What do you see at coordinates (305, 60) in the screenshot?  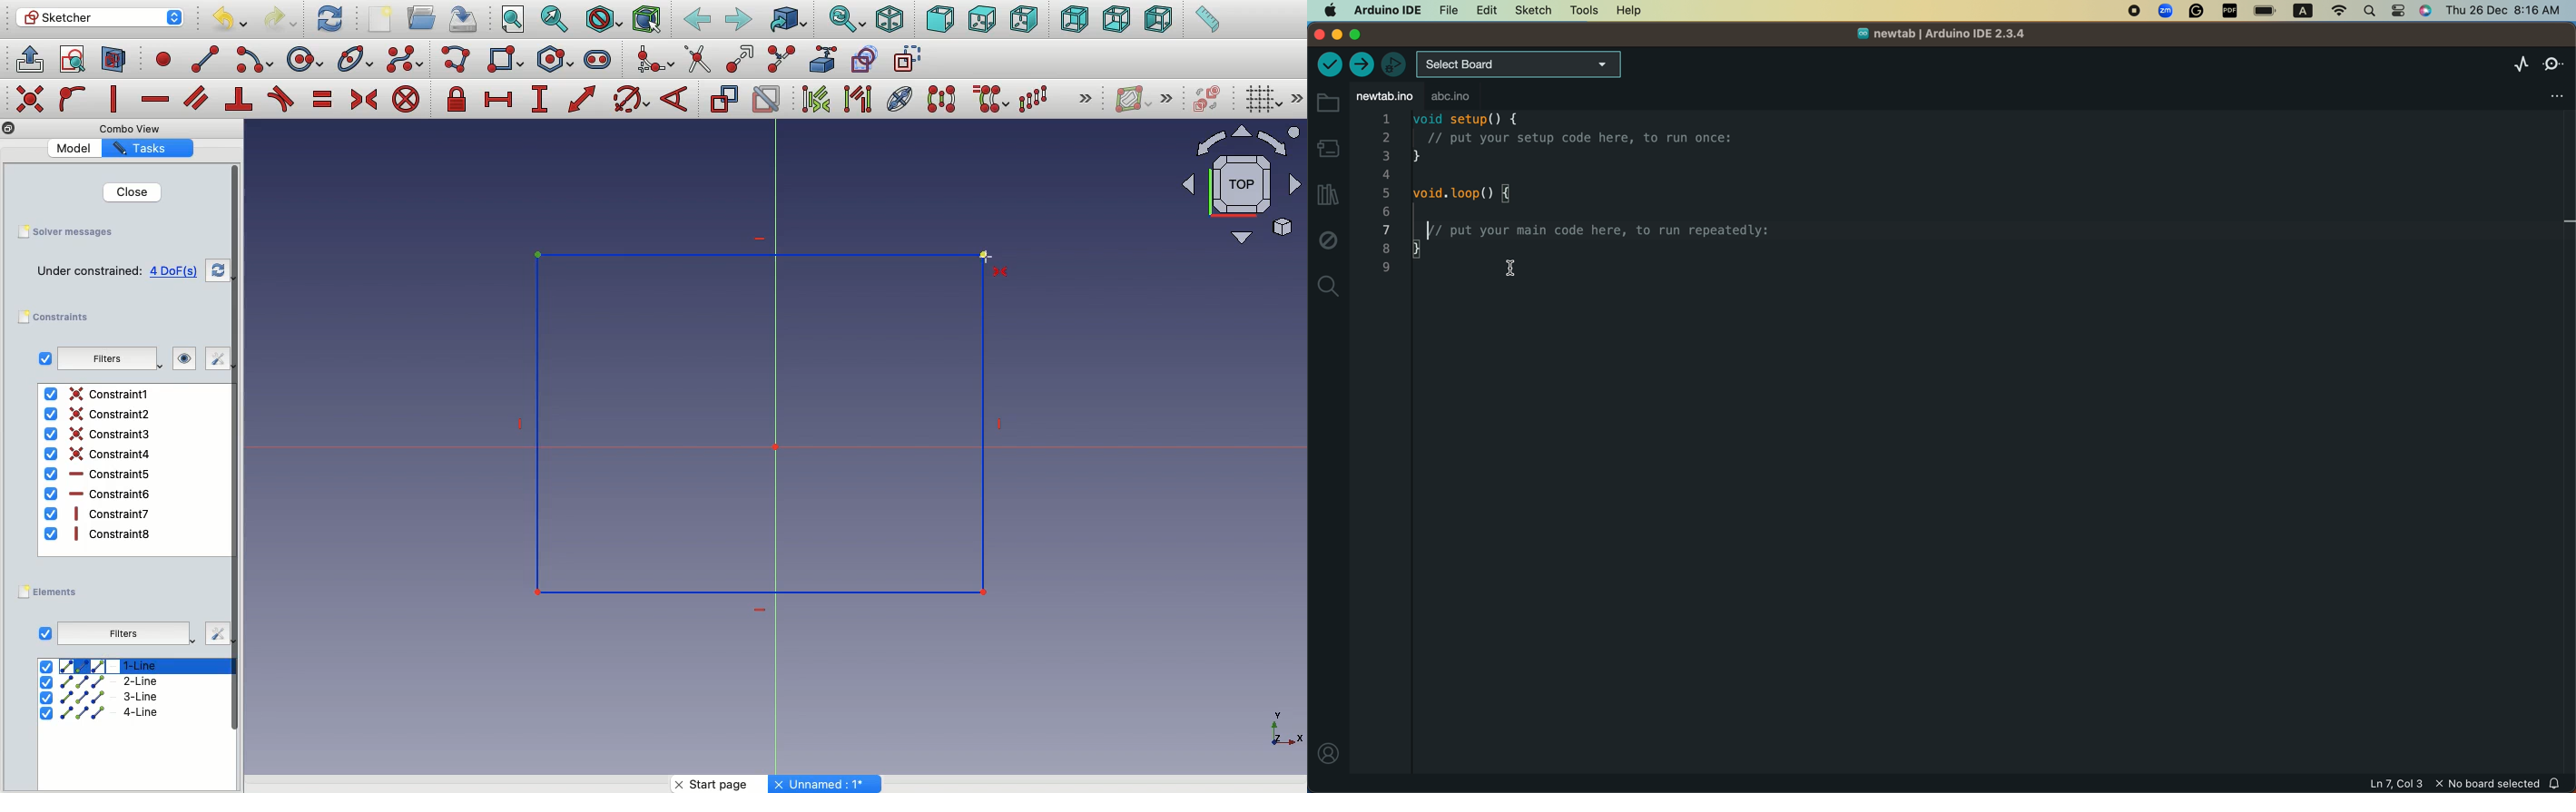 I see `circle` at bounding box center [305, 60].